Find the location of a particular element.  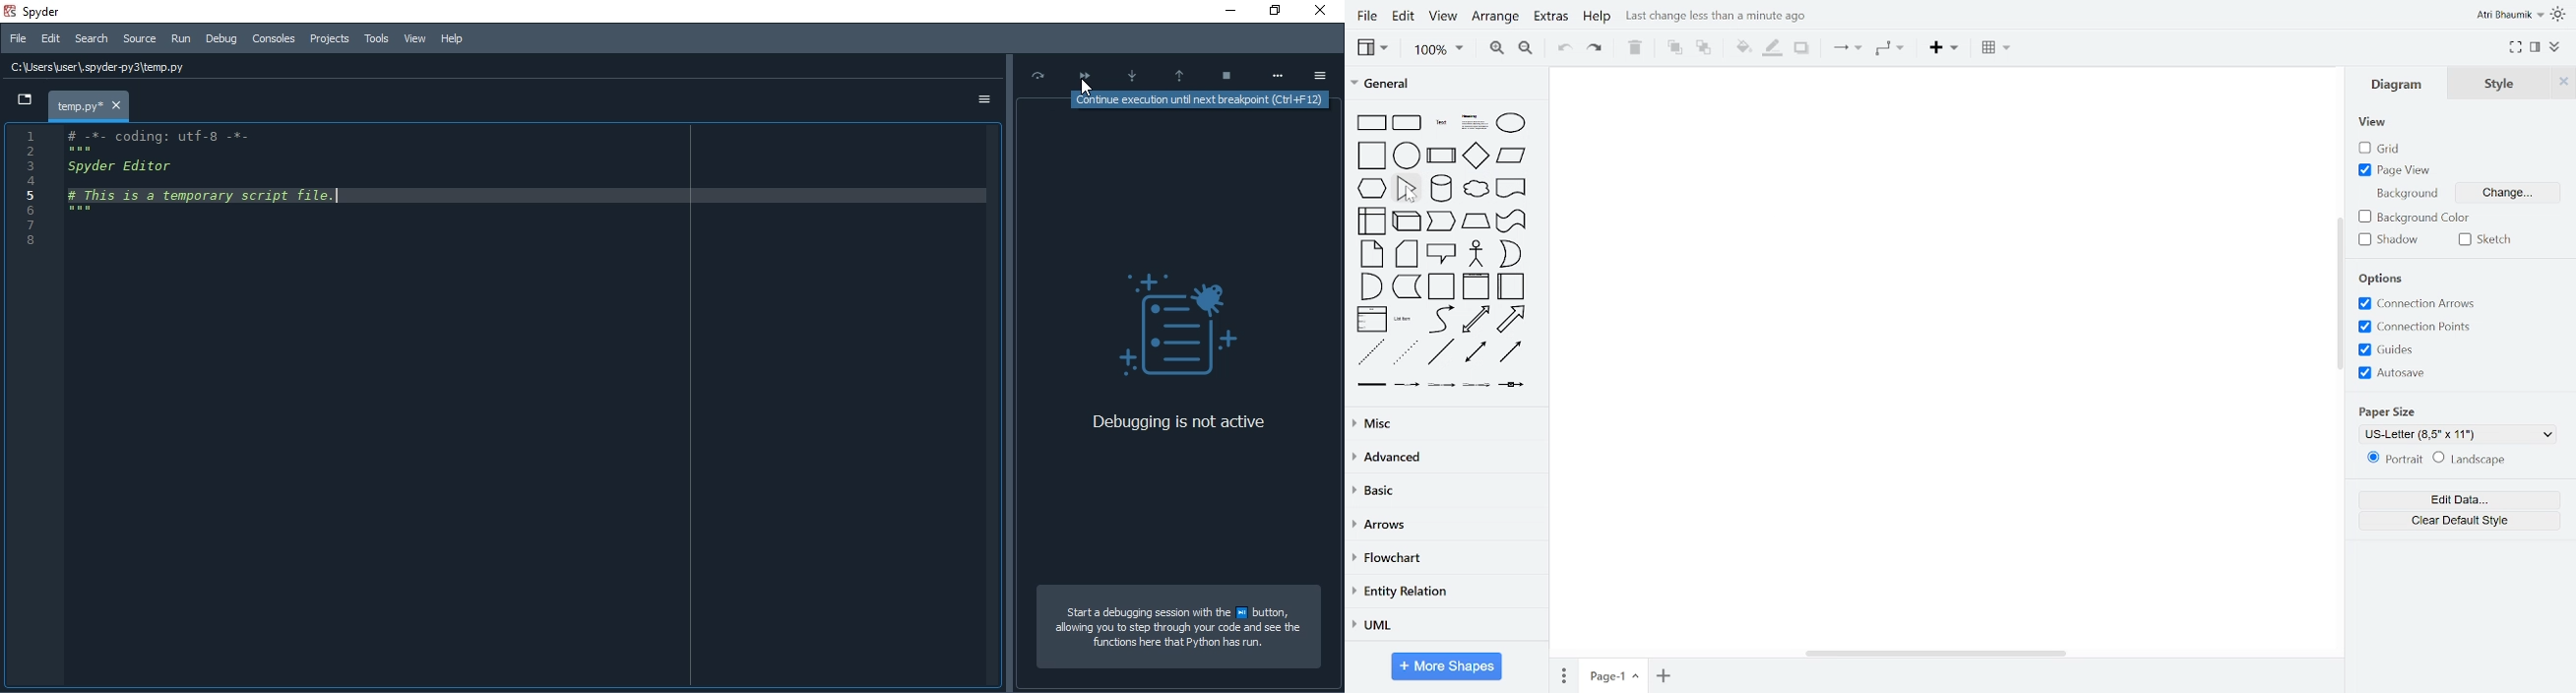

text is located at coordinates (1440, 123).